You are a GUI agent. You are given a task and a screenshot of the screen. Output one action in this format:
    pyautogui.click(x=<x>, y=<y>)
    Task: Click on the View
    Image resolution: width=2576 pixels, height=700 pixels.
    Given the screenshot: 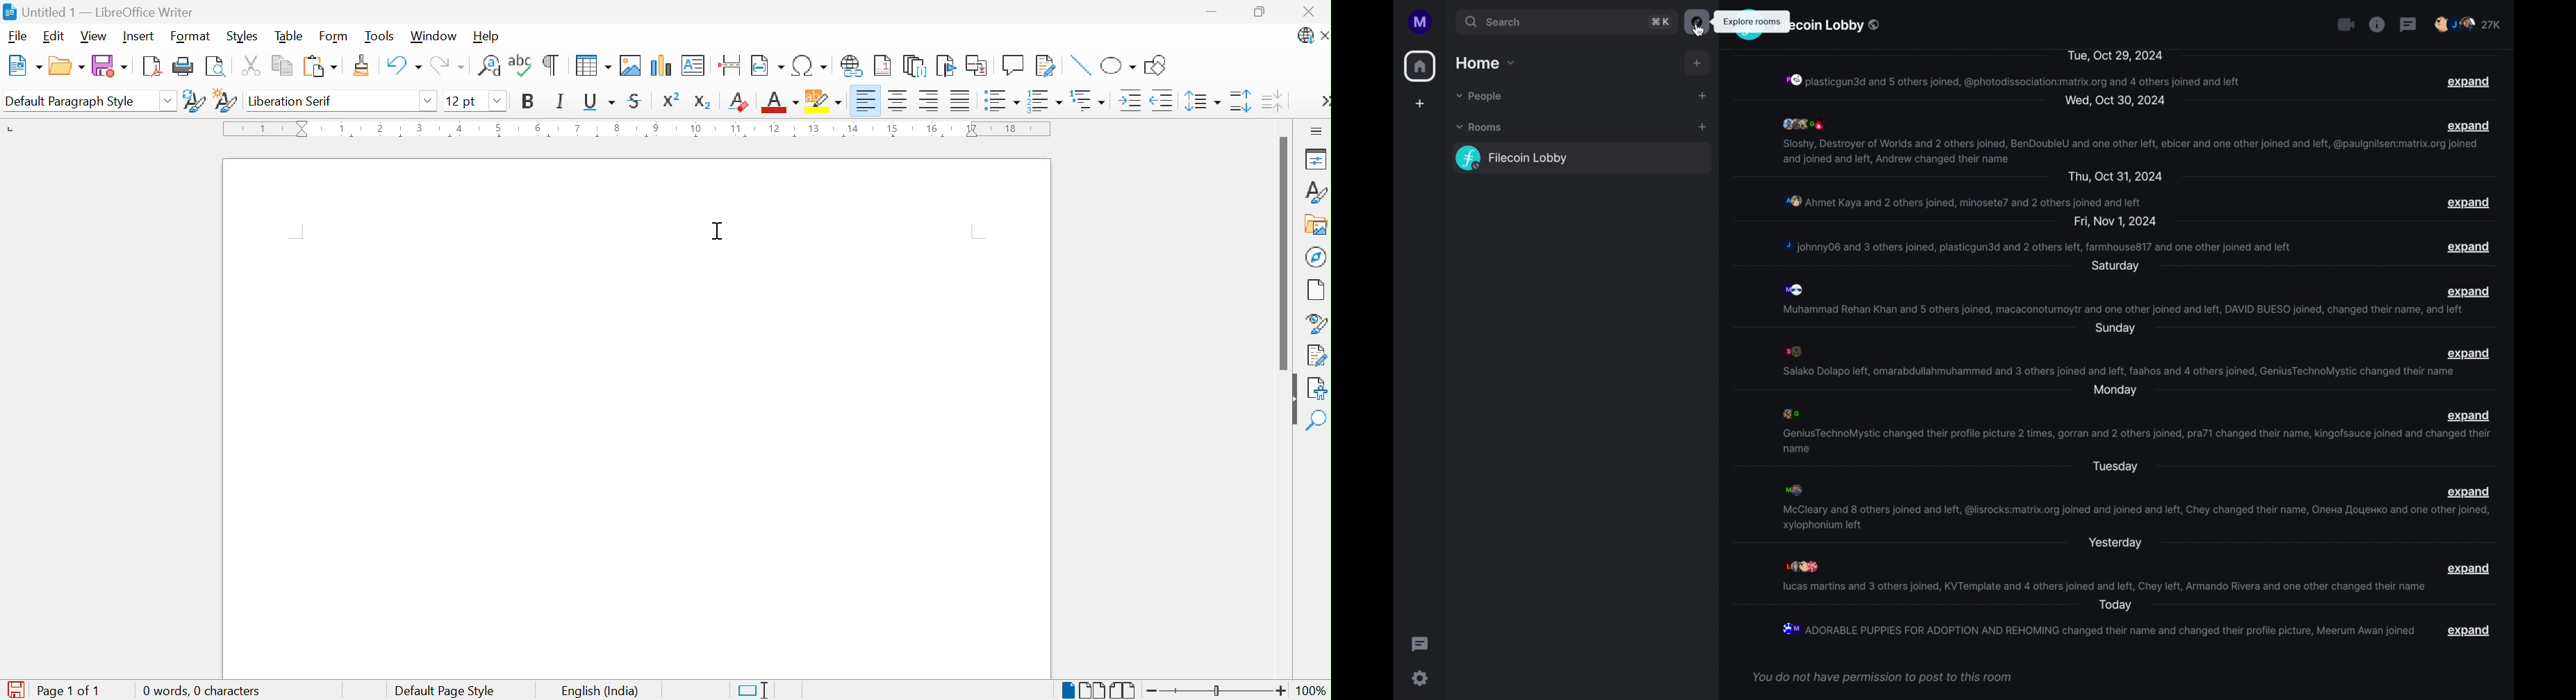 What is the action you would take?
    pyautogui.click(x=92, y=37)
    